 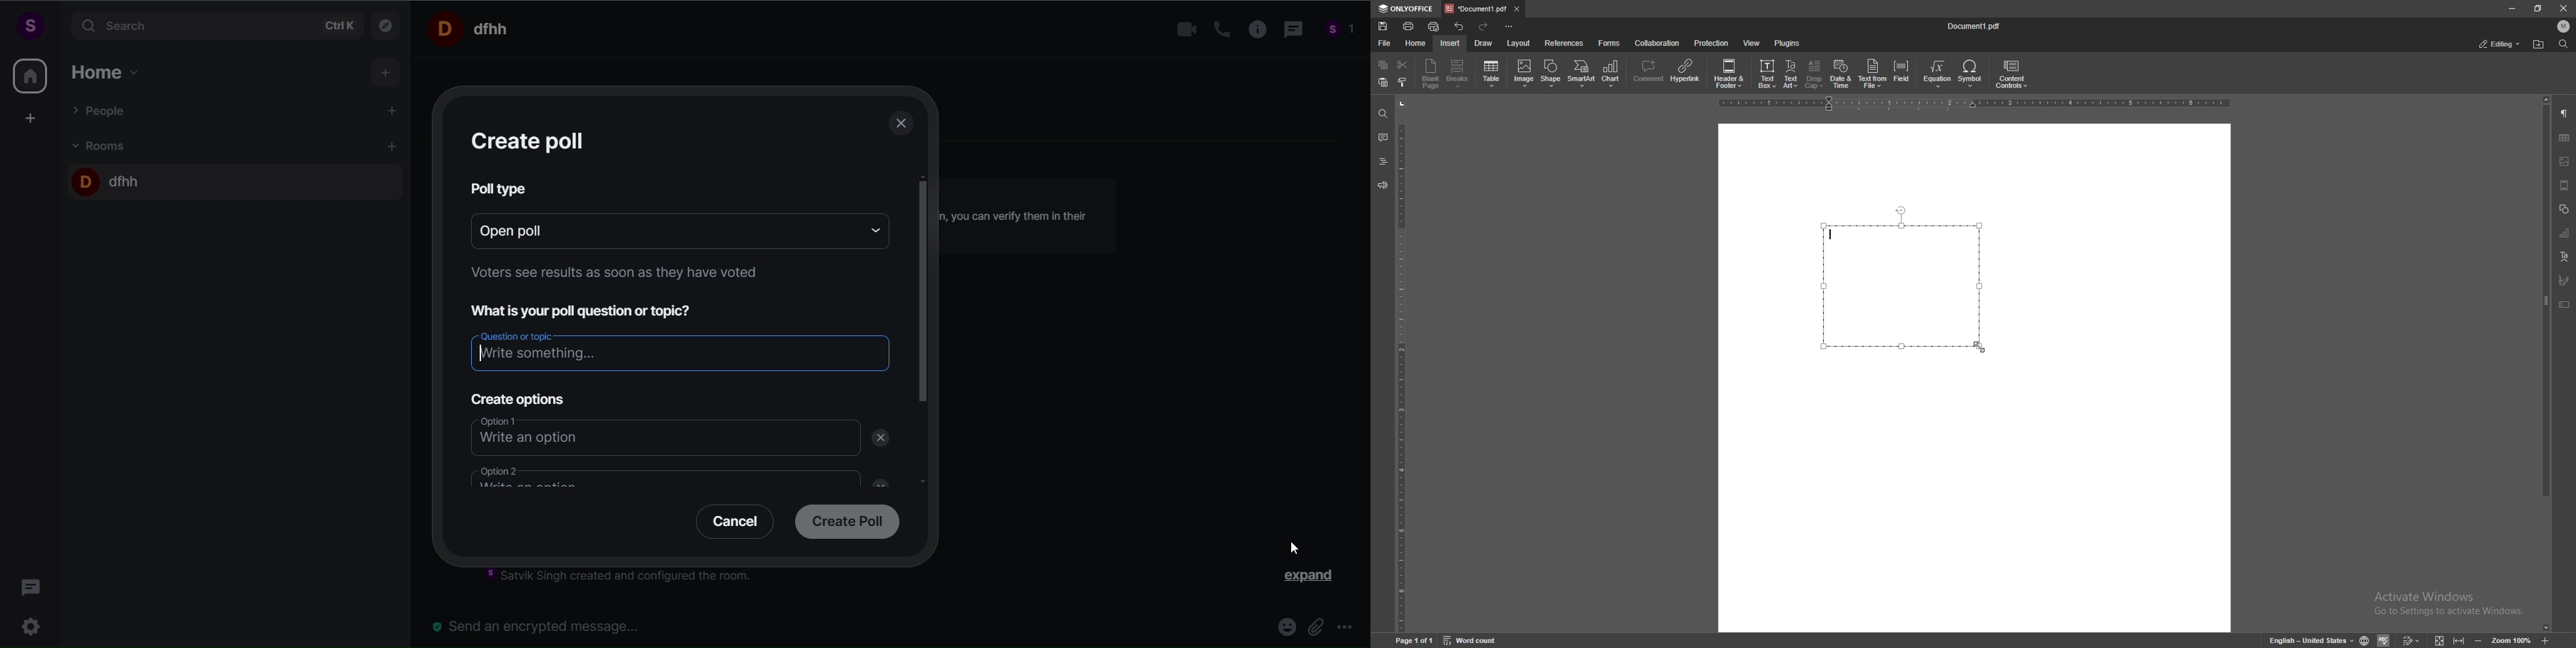 I want to click on Expand, so click(x=1300, y=579).